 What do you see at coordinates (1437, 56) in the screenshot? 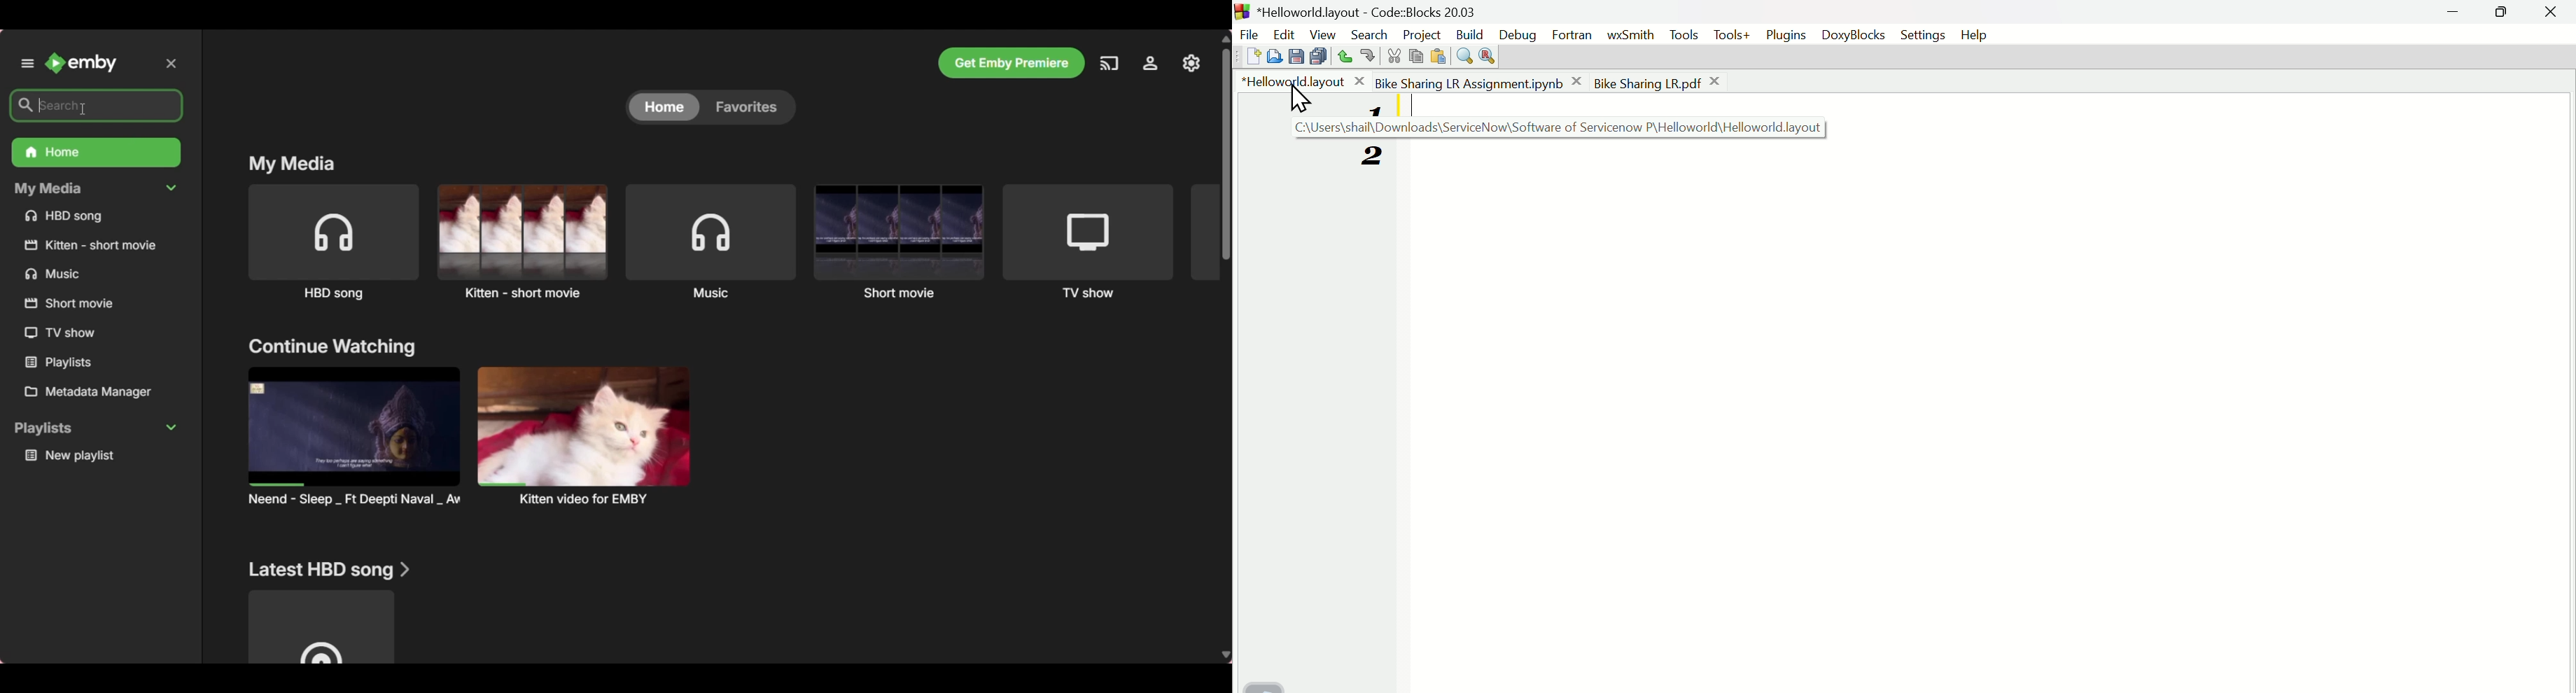
I see `Paste` at bounding box center [1437, 56].